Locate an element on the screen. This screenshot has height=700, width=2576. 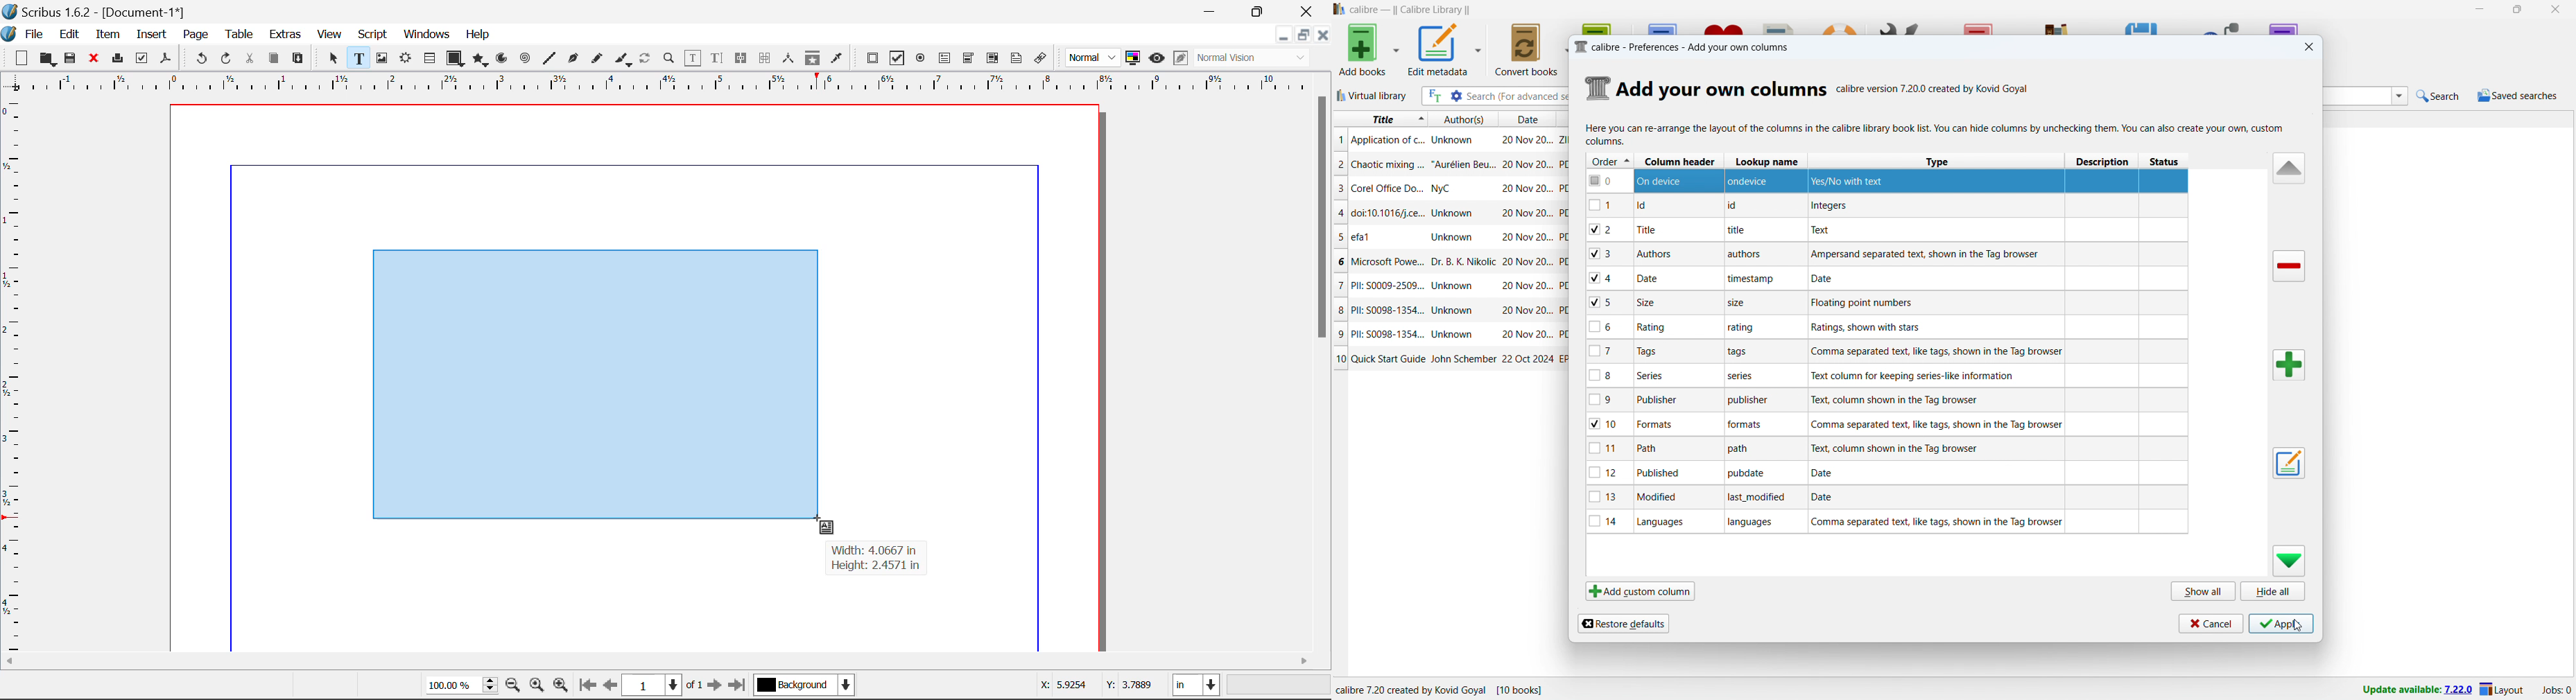
Windows is located at coordinates (426, 35).